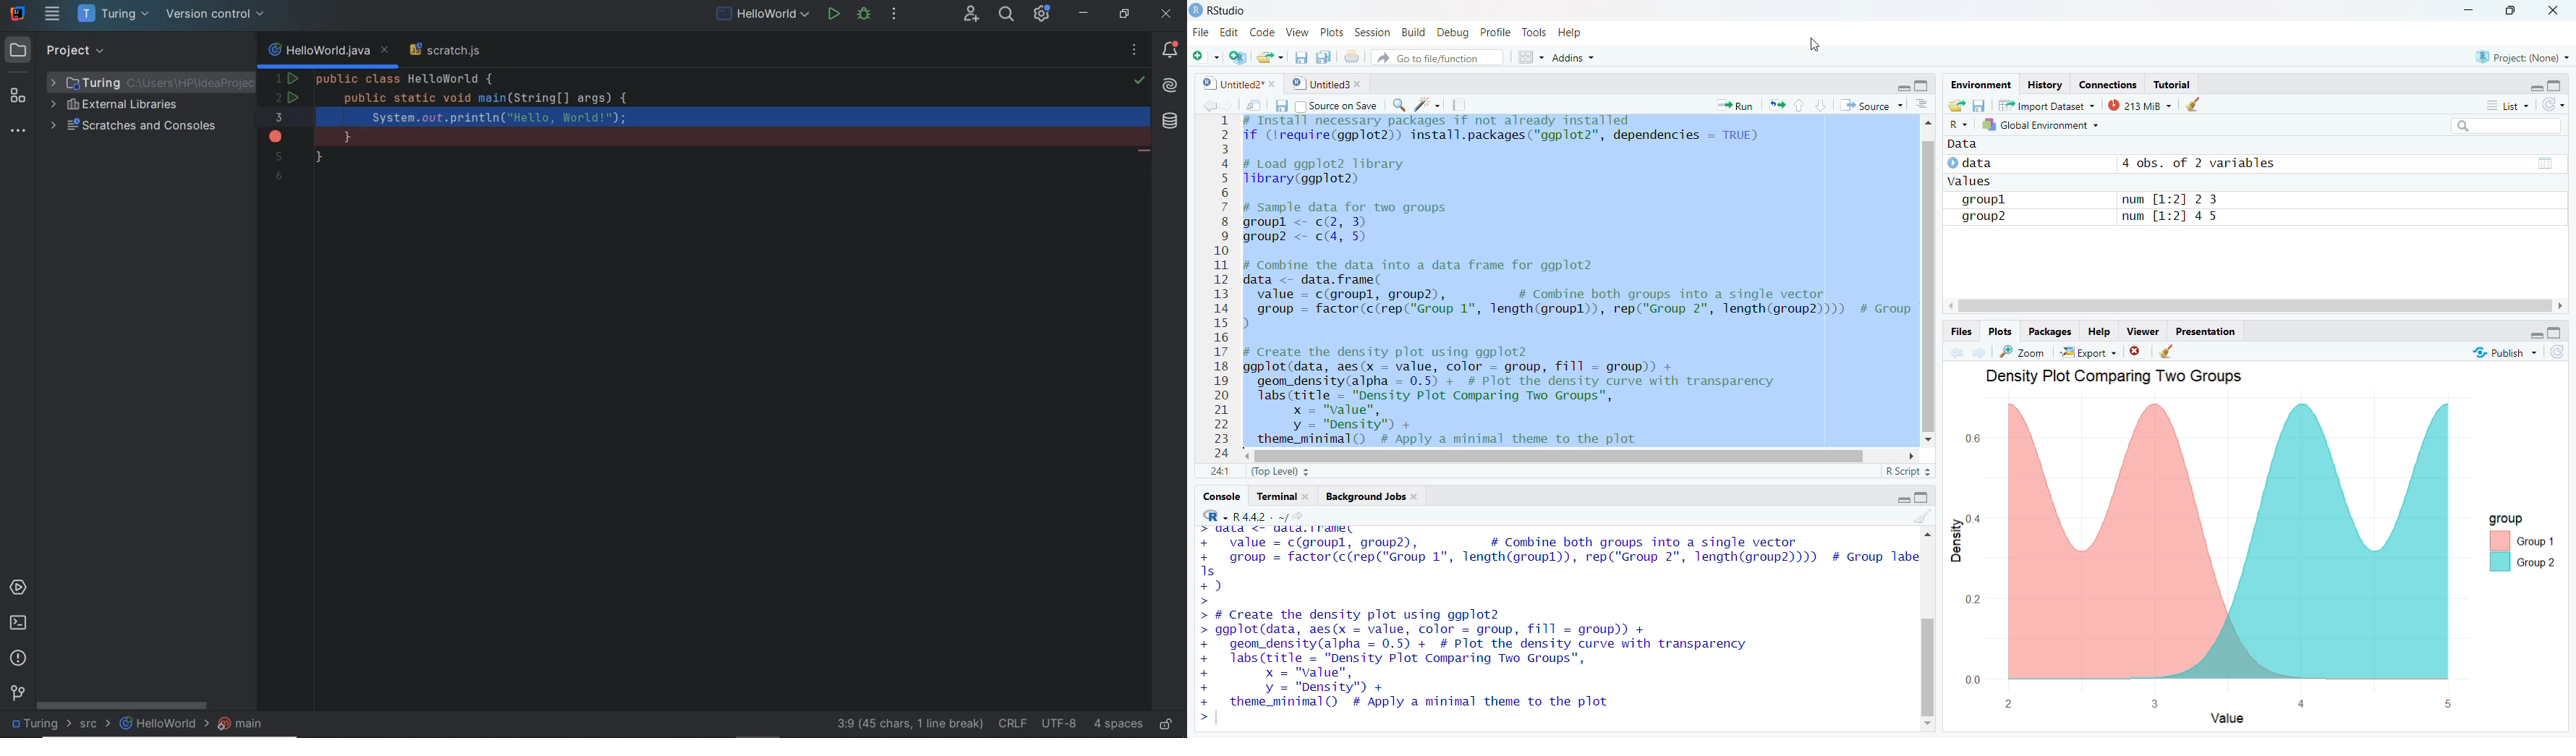 The height and width of the screenshot is (756, 2576). What do you see at coordinates (2208, 162) in the screenshot?
I see `4 obs. of 2 variables` at bounding box center [2208, 162].